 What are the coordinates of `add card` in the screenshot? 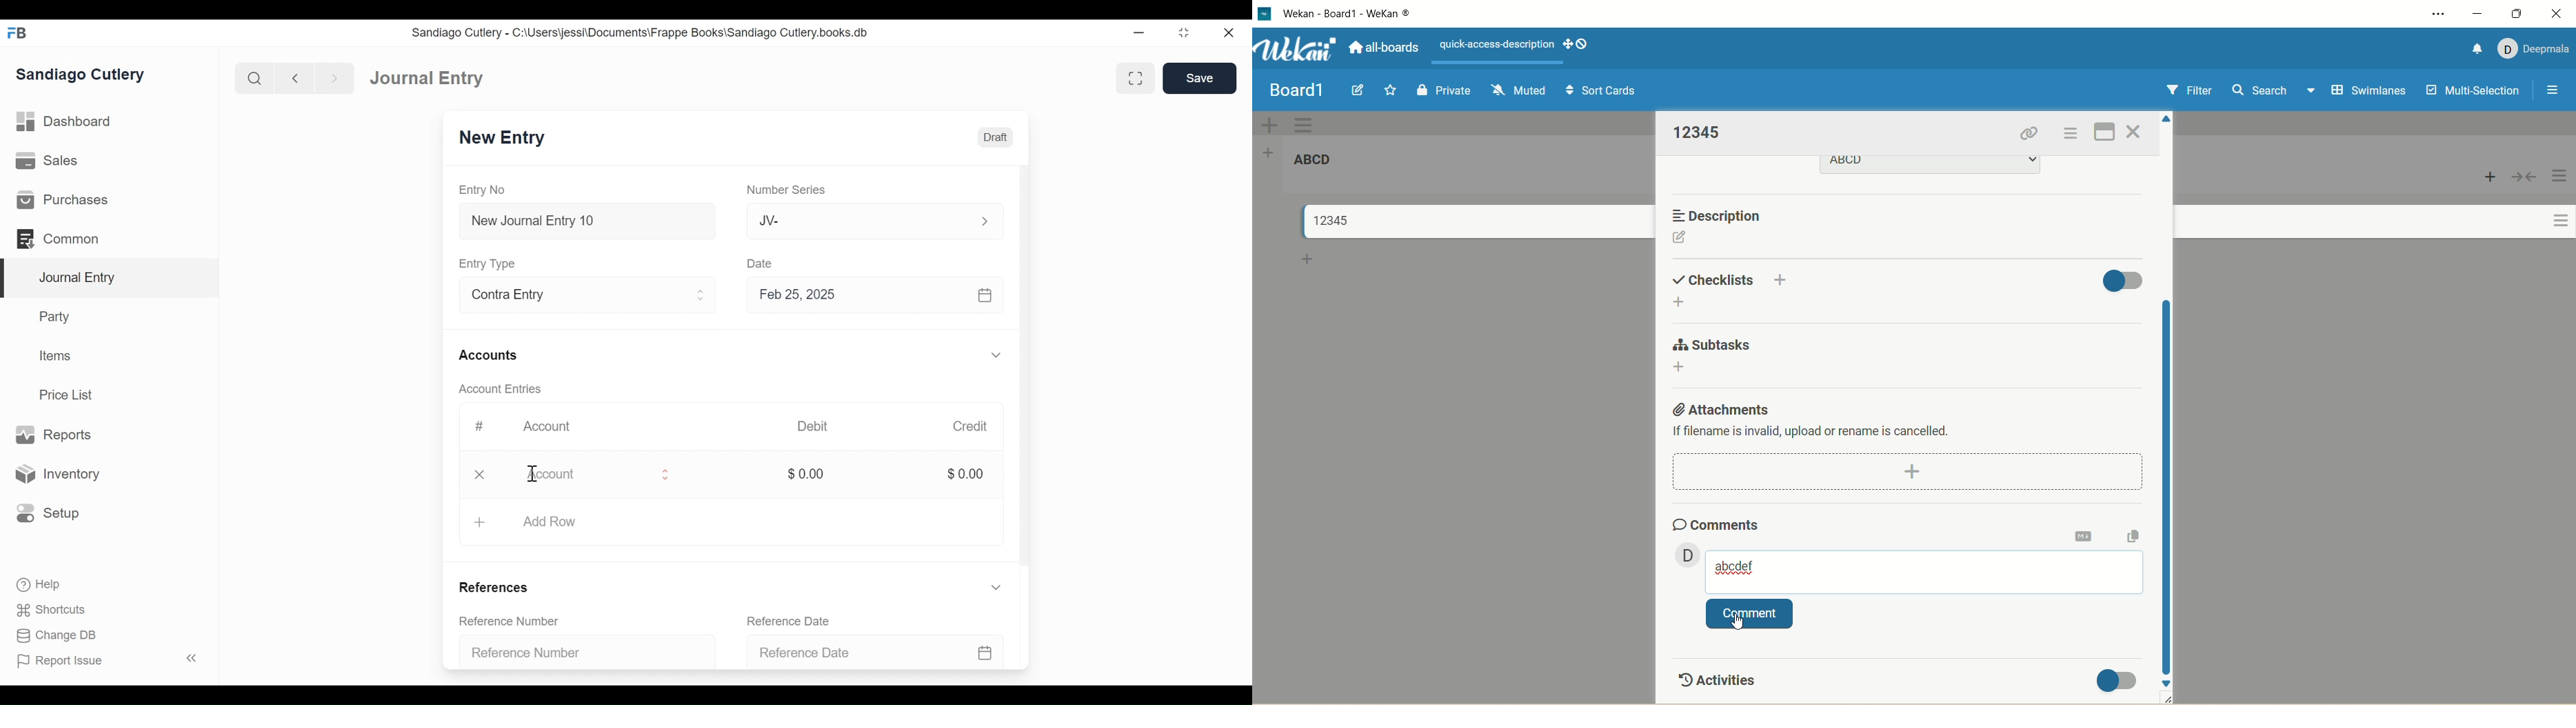 It's located at (2491, 177).